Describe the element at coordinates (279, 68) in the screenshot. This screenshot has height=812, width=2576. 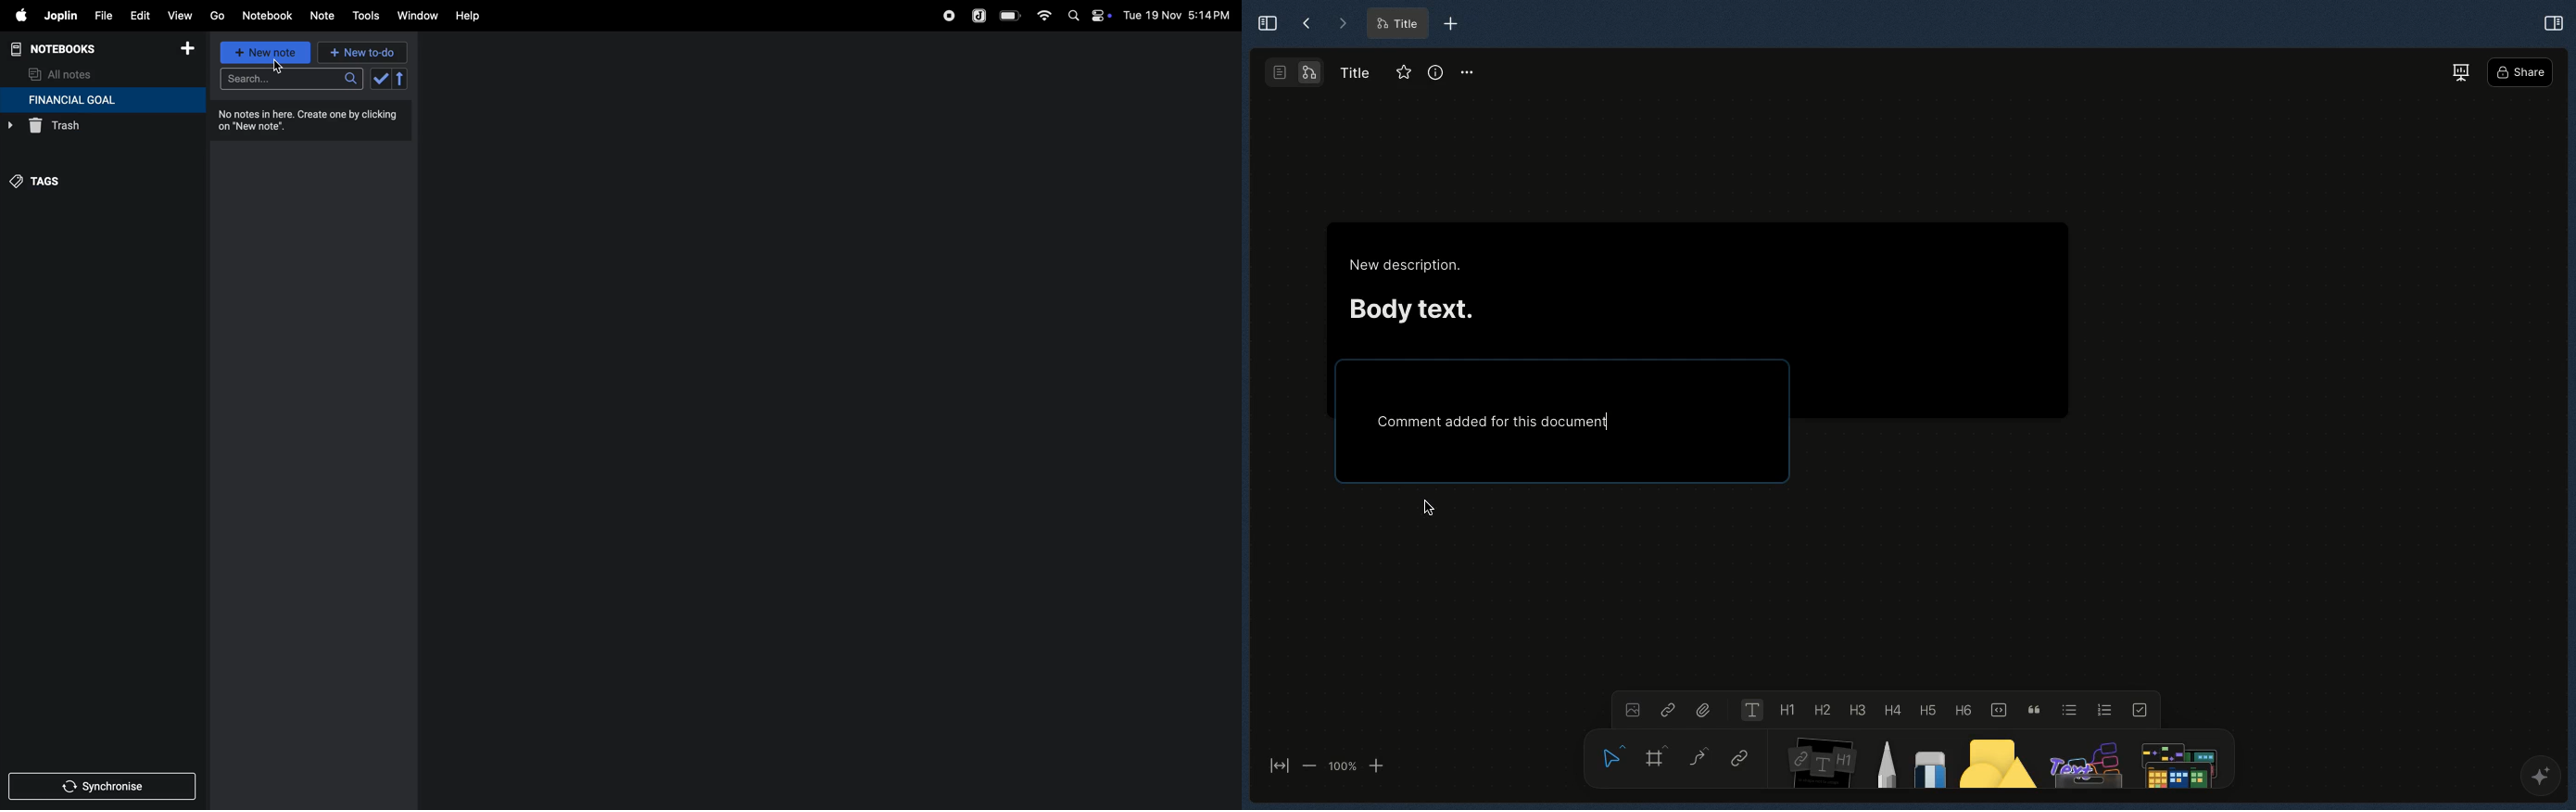
I see `cursor` at that location.